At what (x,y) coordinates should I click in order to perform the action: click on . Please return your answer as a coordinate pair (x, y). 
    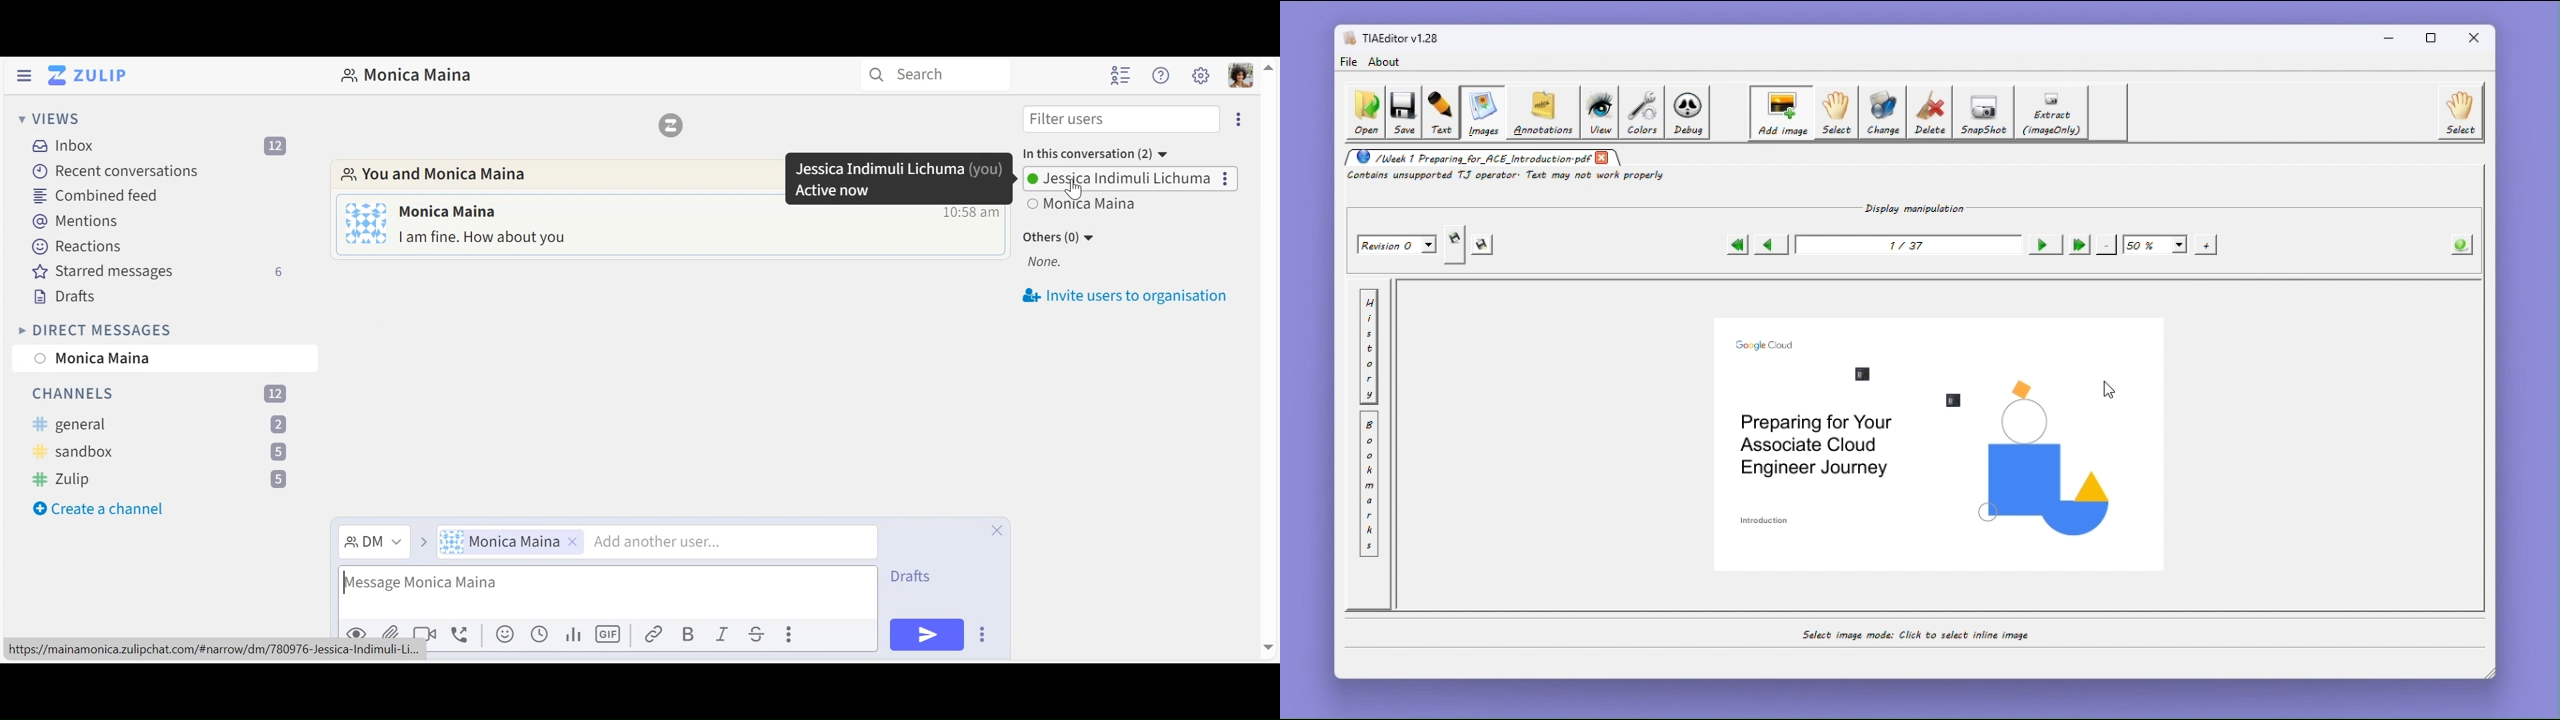
    Looking at the image, I should click on (1133, 181).